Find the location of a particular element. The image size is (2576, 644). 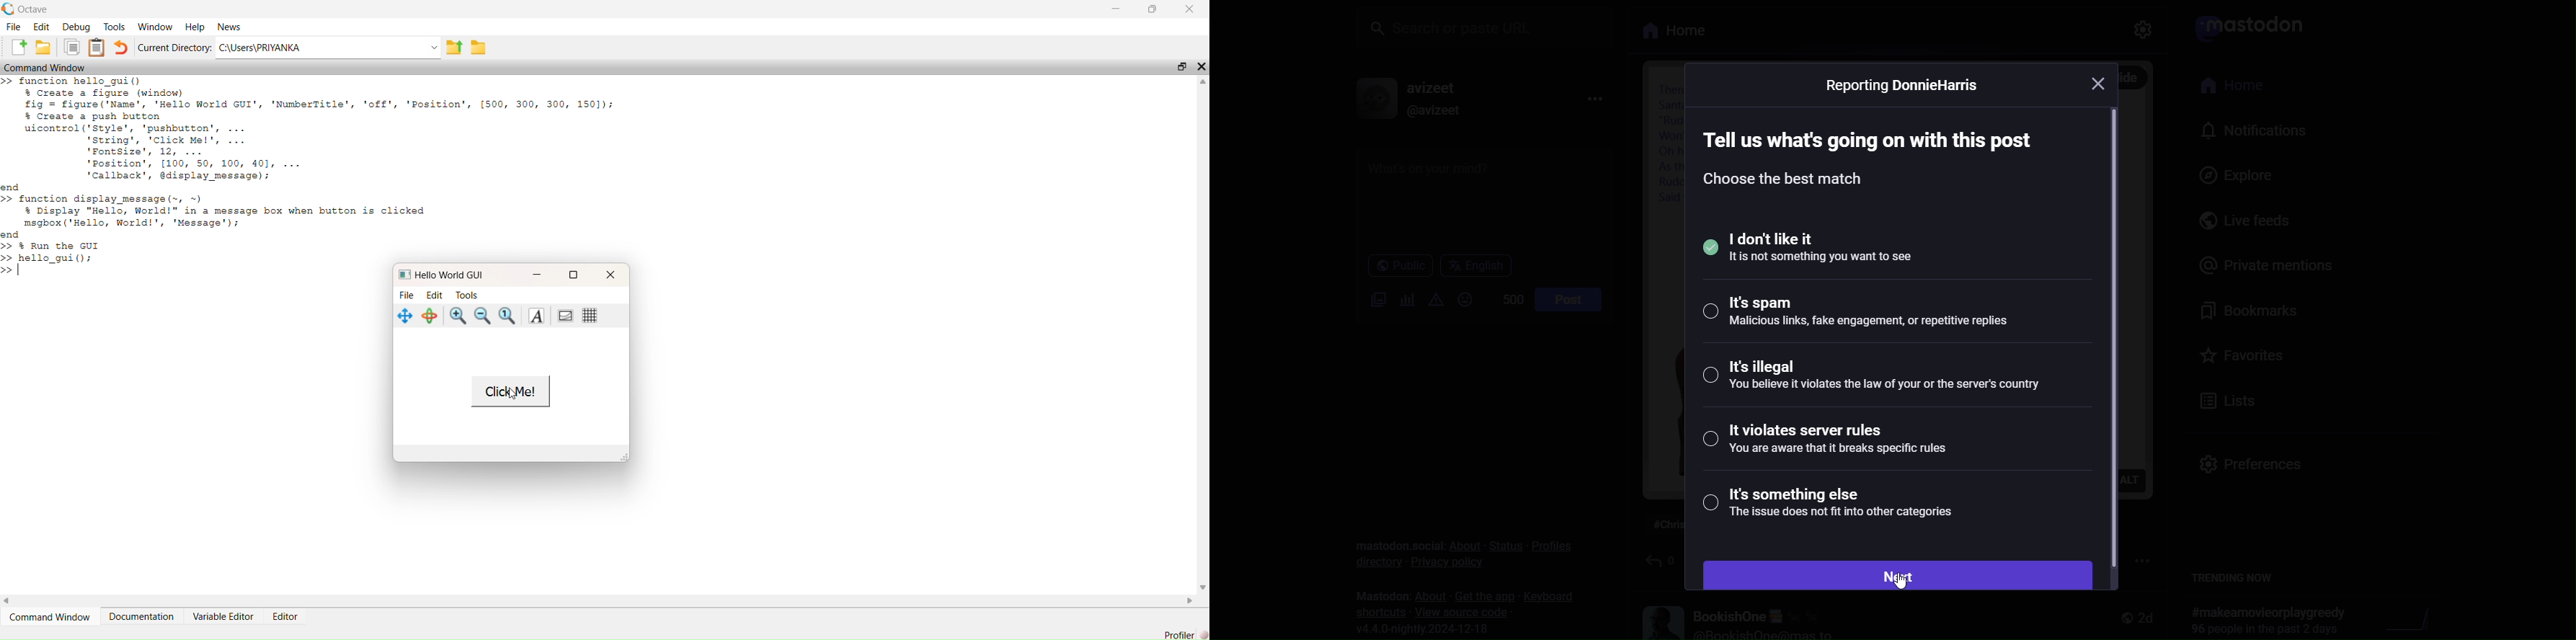

It's spamMalicious links, fake engagement, or repetitive replies is located at coordinates (1859, 316).